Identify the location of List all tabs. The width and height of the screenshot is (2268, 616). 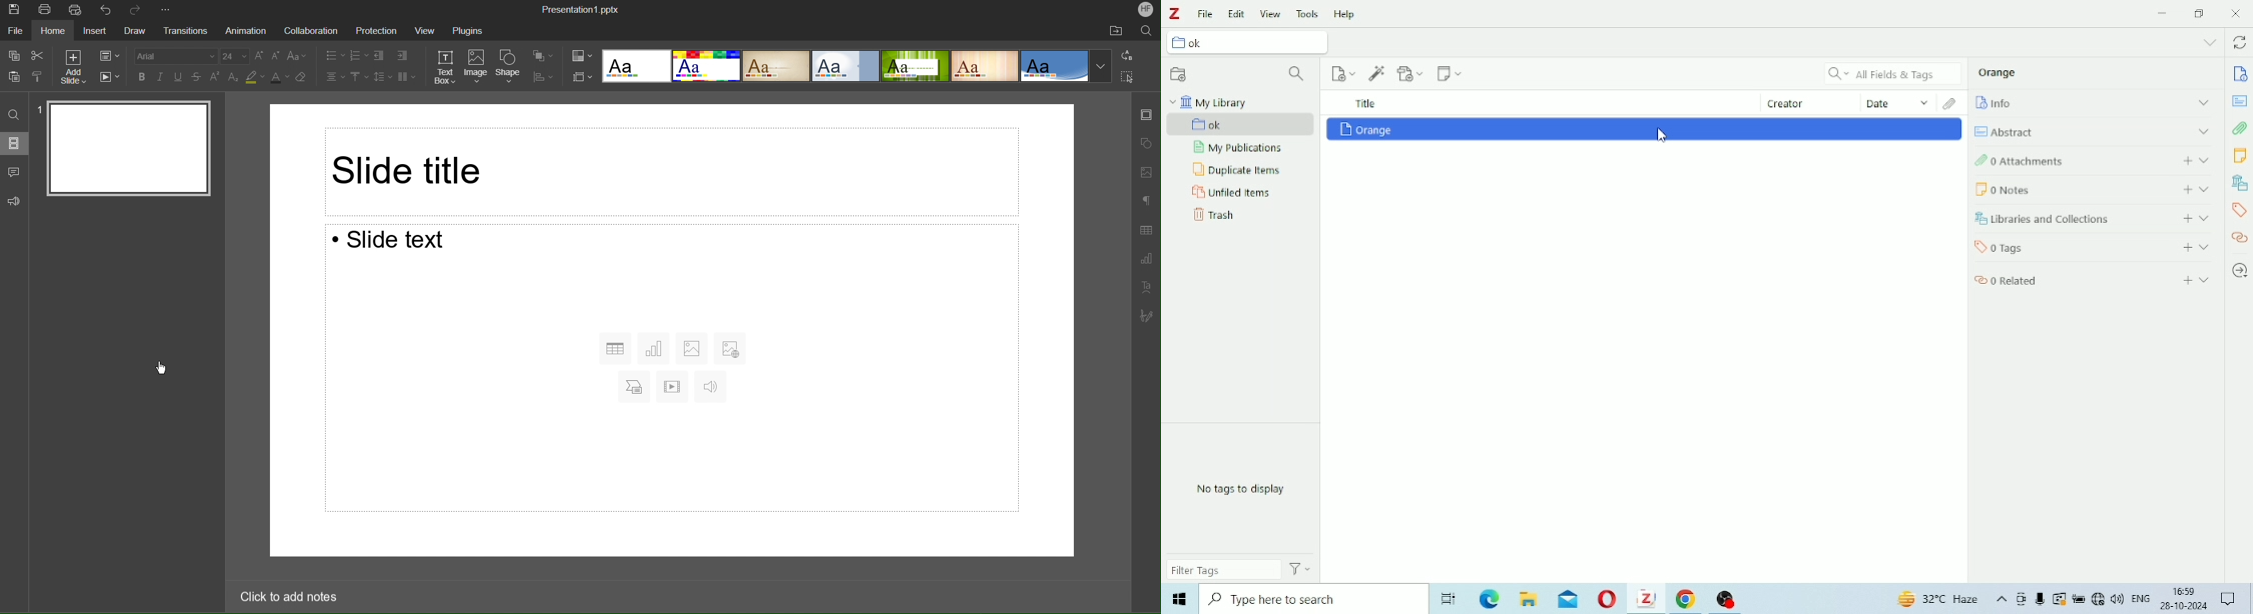
(2209, 43).